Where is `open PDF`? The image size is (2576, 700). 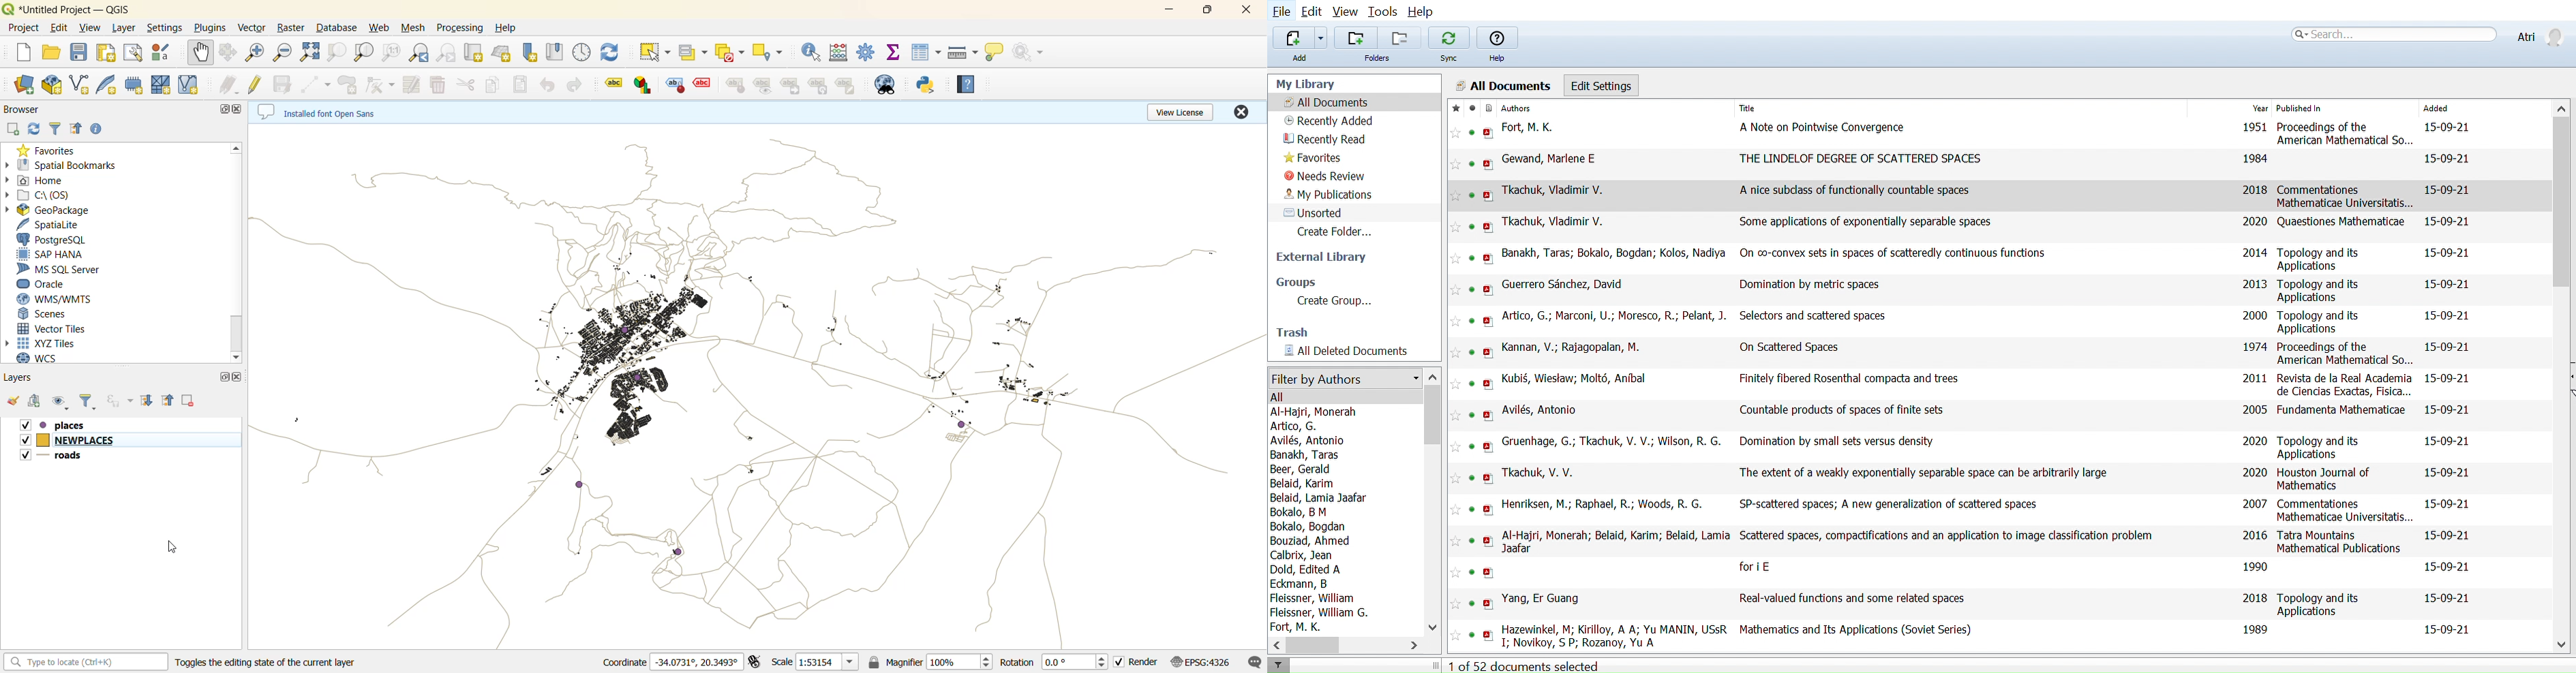
open PDF is located at coordinates (1488, 447).